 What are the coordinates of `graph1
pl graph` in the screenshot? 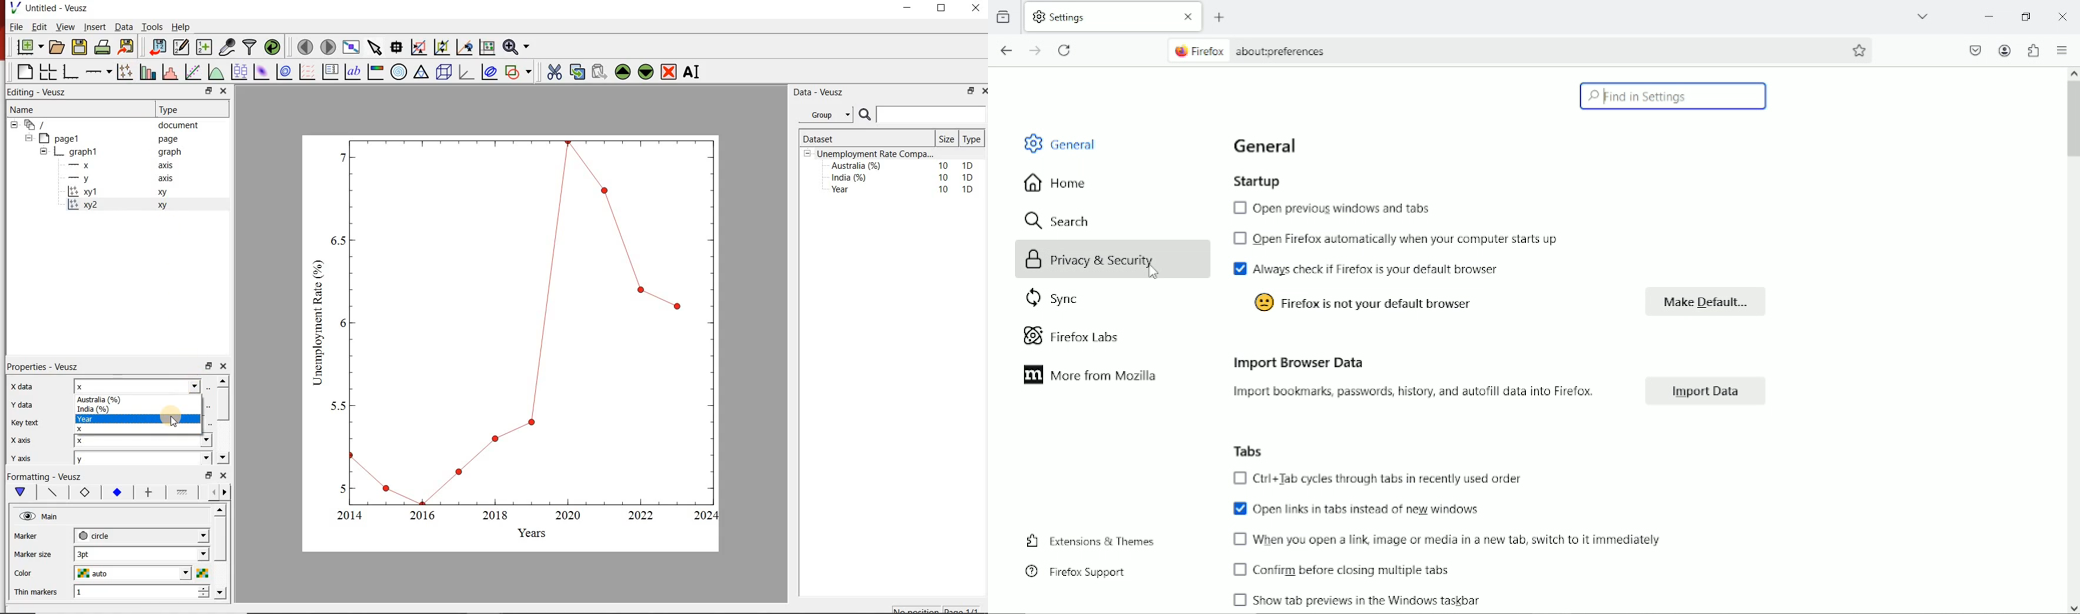 It's located at (122, 152).